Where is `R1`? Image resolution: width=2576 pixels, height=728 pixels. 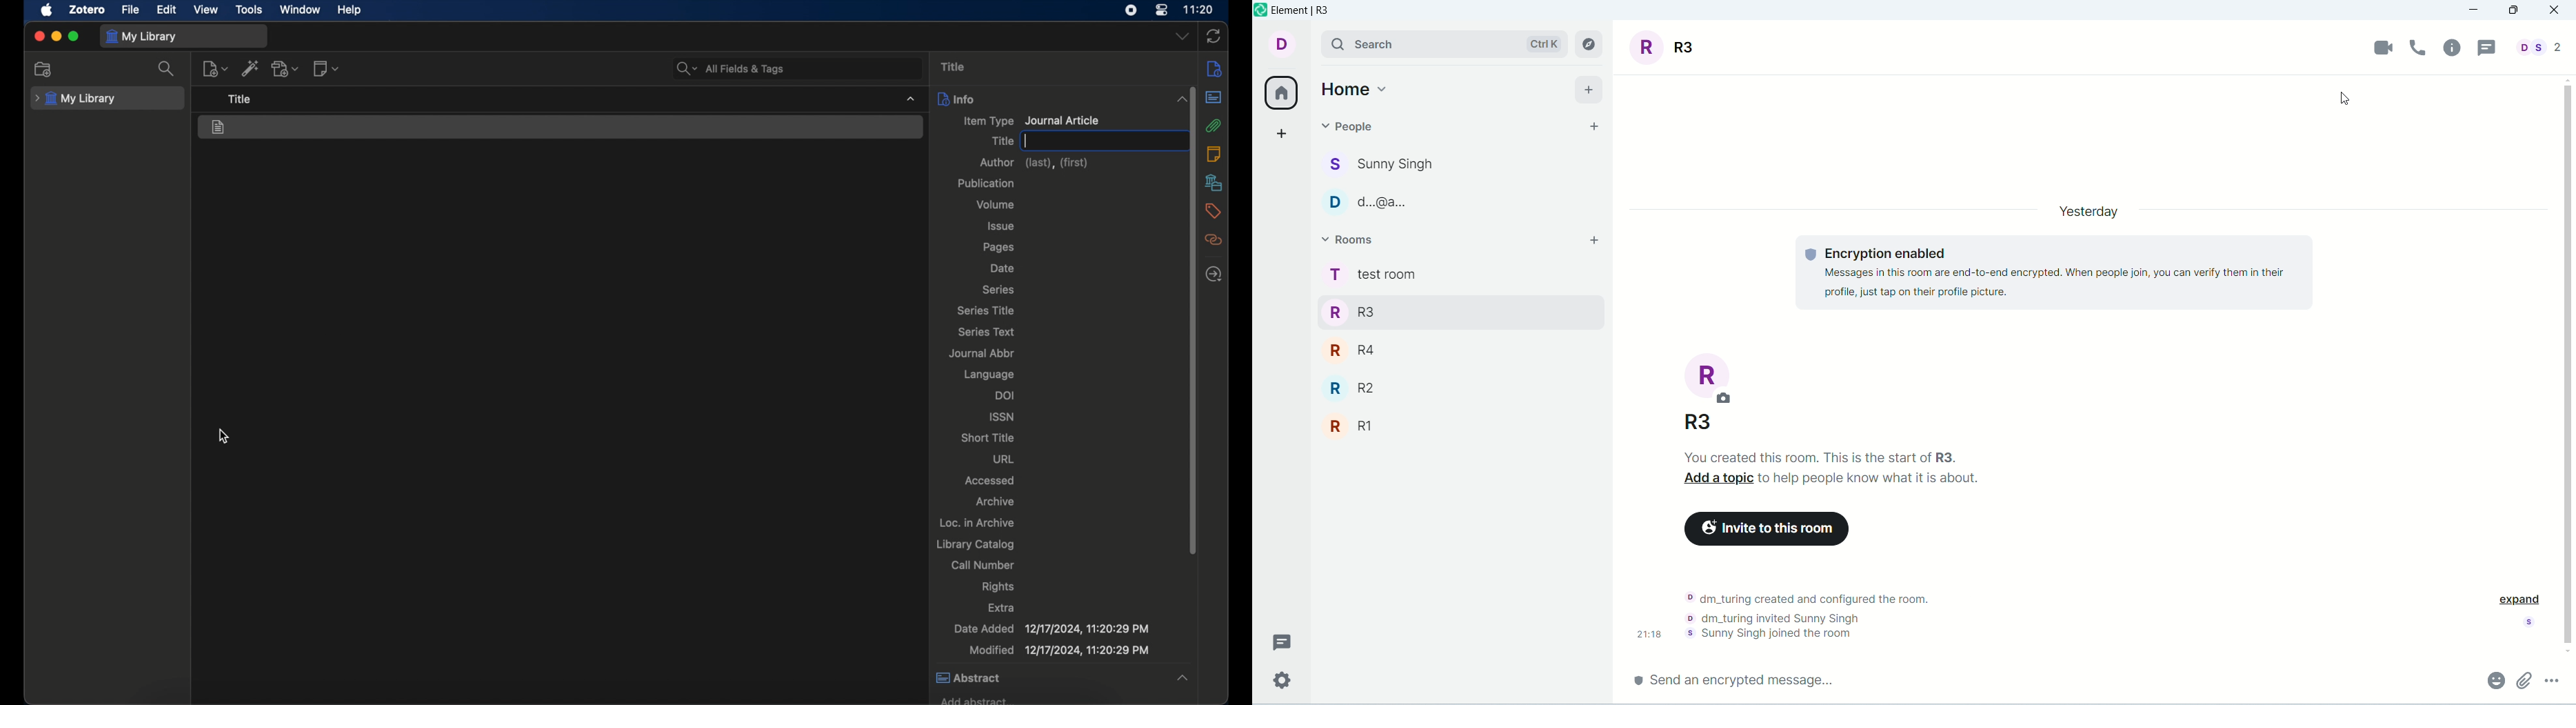 R1 is located at coordinates (1438, 428).